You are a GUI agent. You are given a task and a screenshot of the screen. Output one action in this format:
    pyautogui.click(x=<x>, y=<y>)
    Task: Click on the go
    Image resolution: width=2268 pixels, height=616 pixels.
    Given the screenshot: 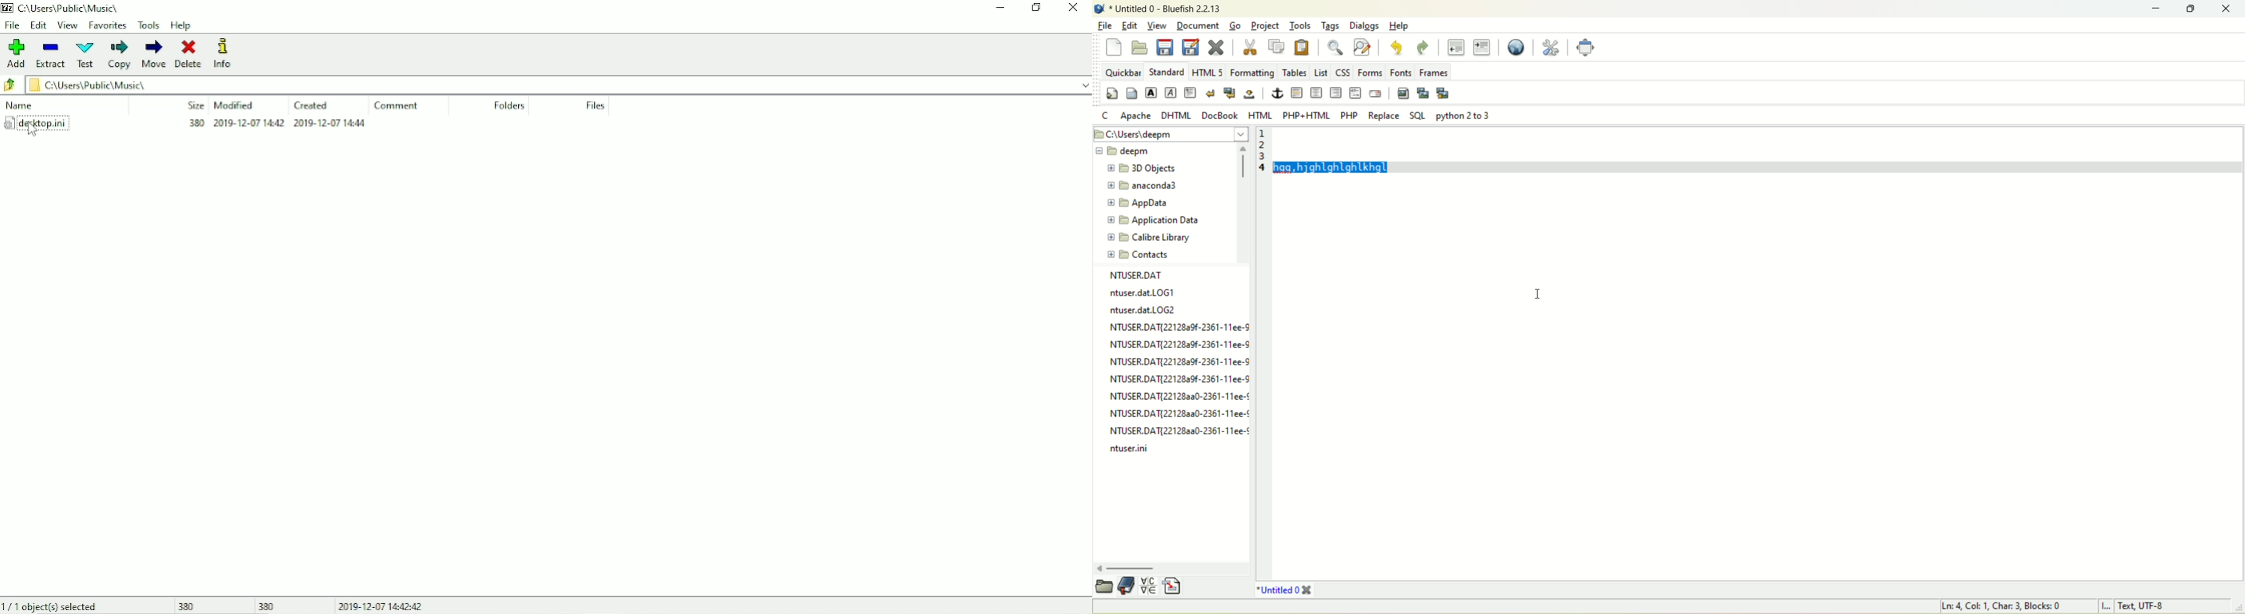 What is the action you would take?
    pyautogui.click(x=1237, y=26)
    